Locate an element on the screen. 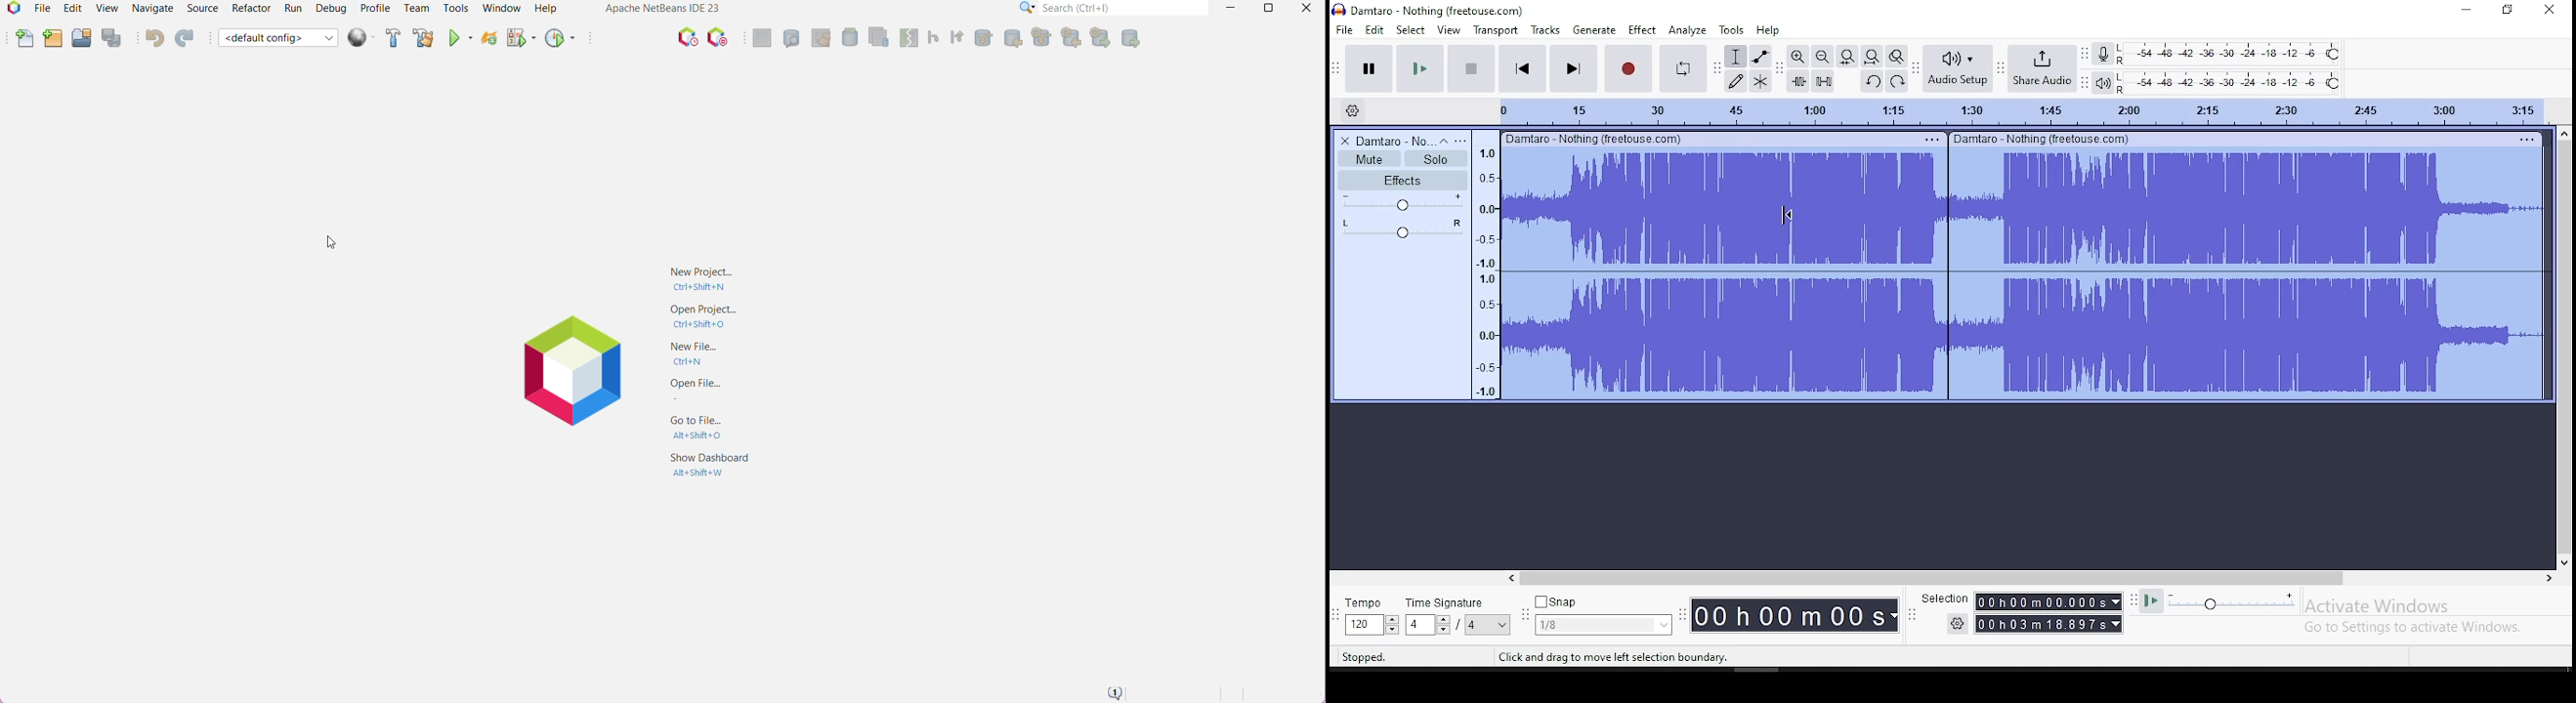 The width and height of the screenshot is (2576, 728). solo is located at coordinates (1435, 158).